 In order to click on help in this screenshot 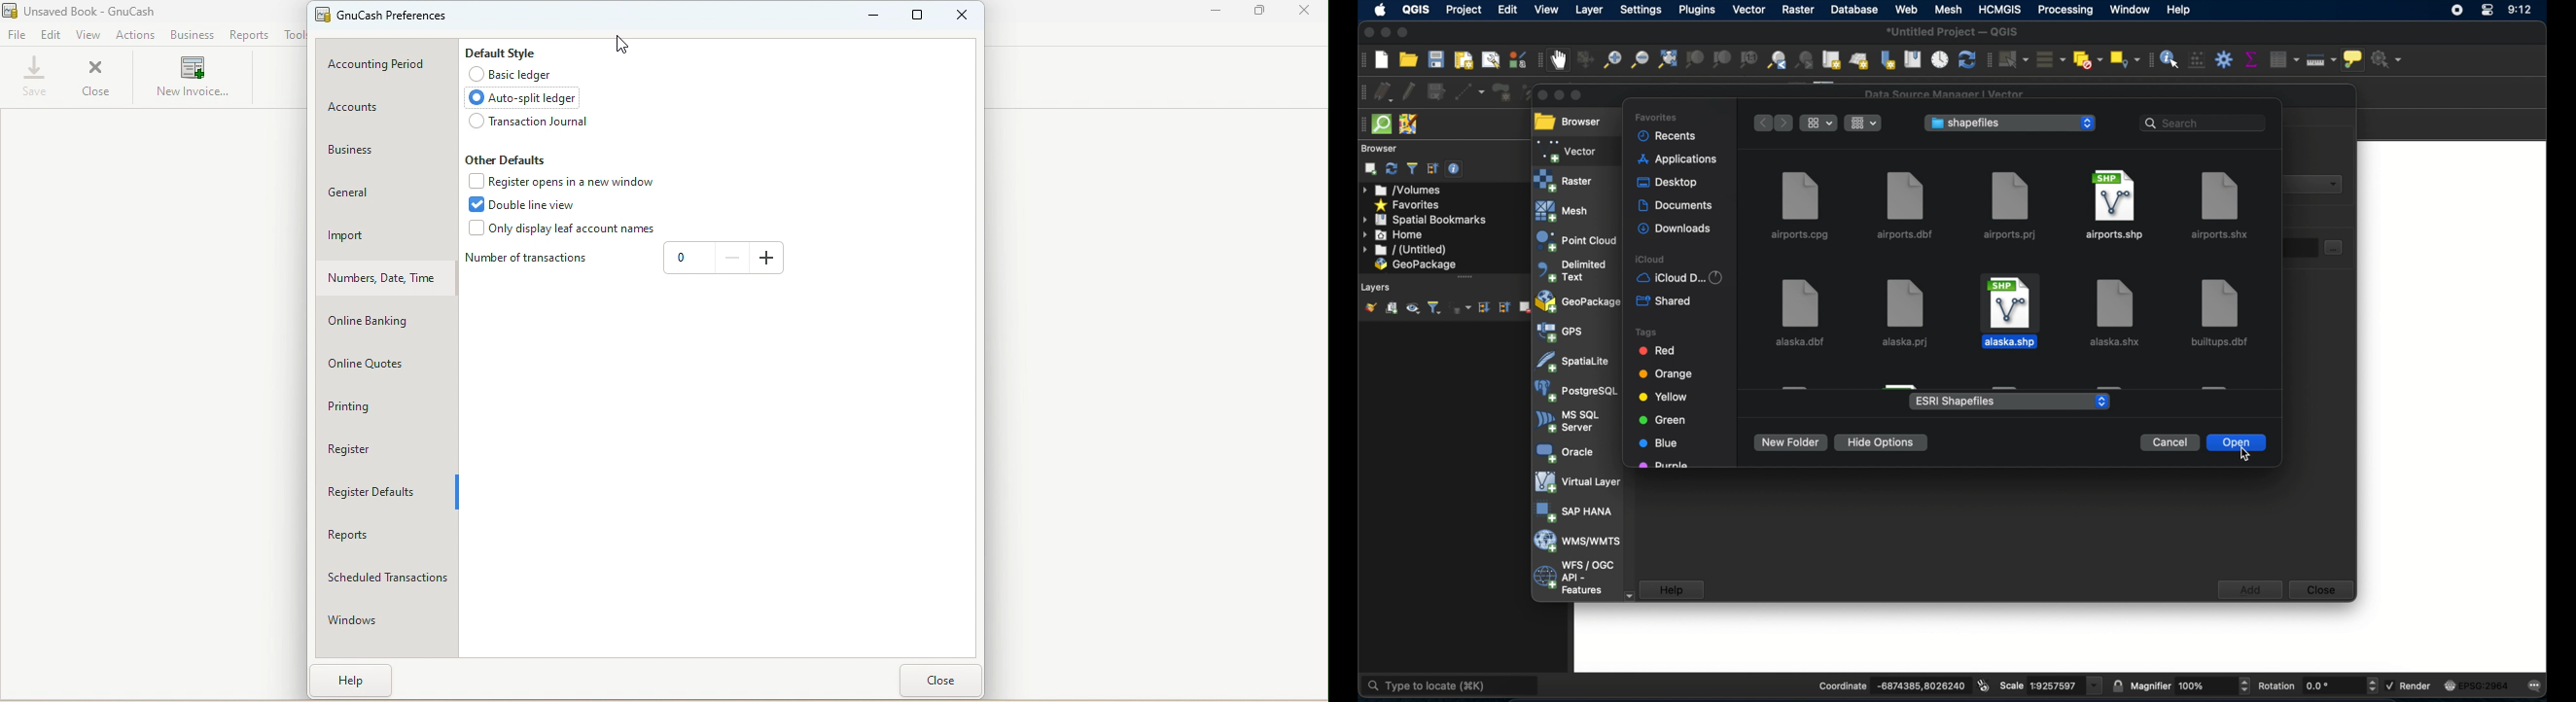, I will do `click(2184, 10)`.